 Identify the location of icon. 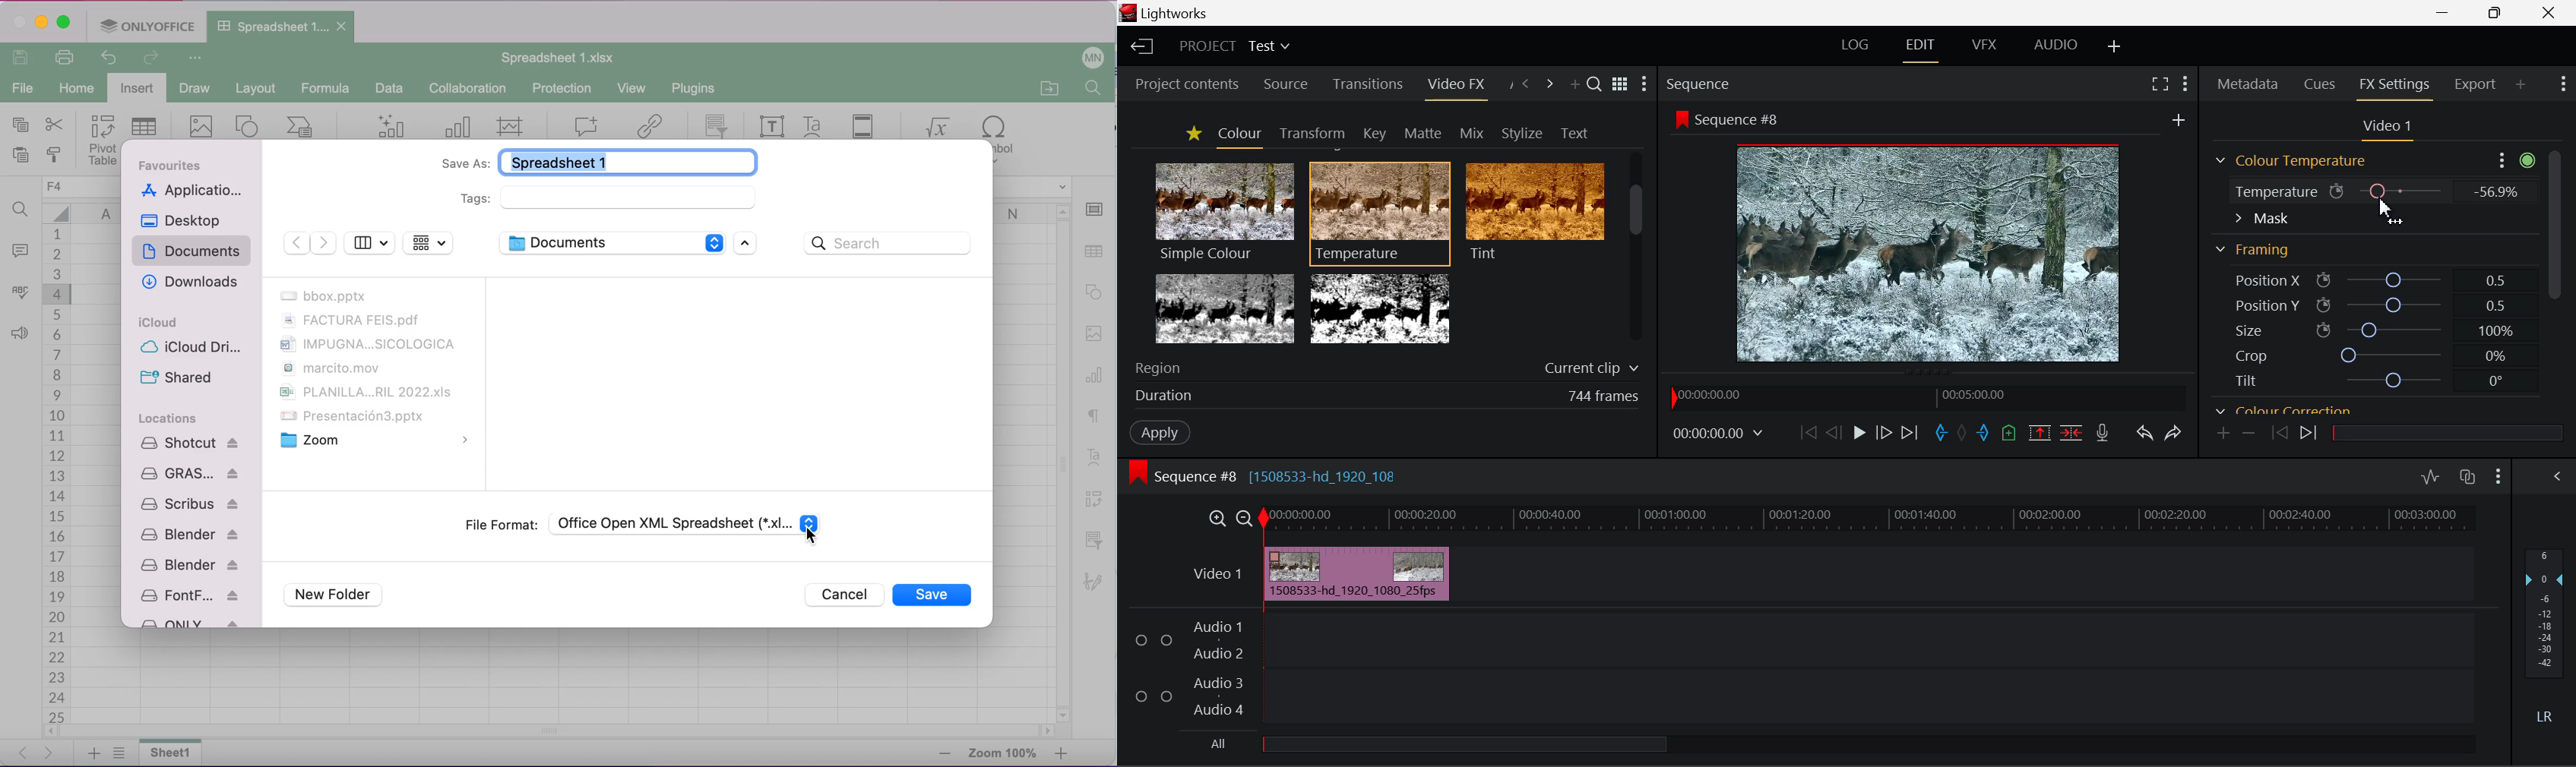
(2323, 330).